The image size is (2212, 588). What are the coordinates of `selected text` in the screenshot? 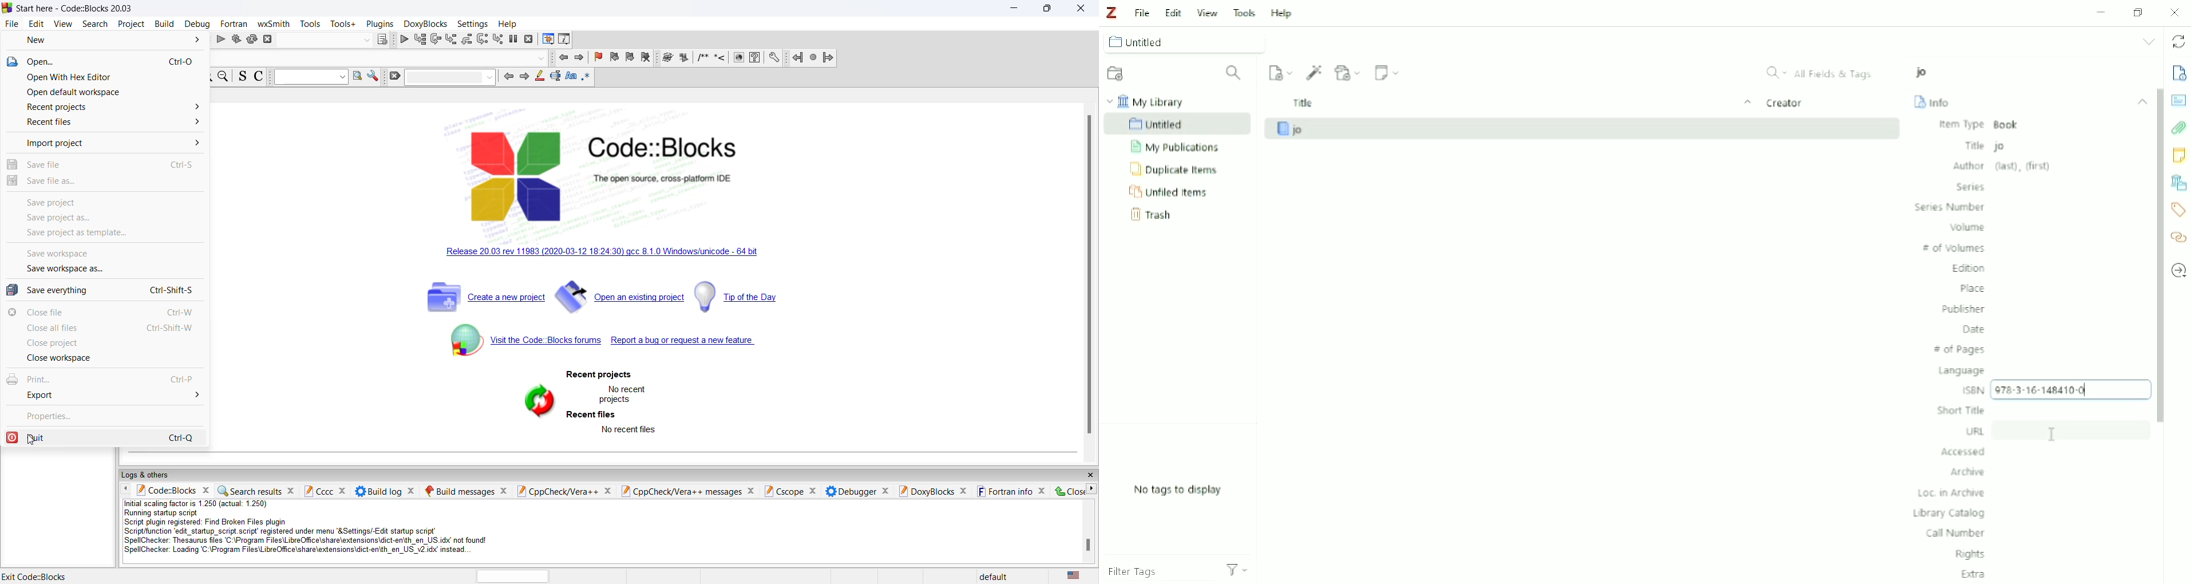 It's located at (556, 76).